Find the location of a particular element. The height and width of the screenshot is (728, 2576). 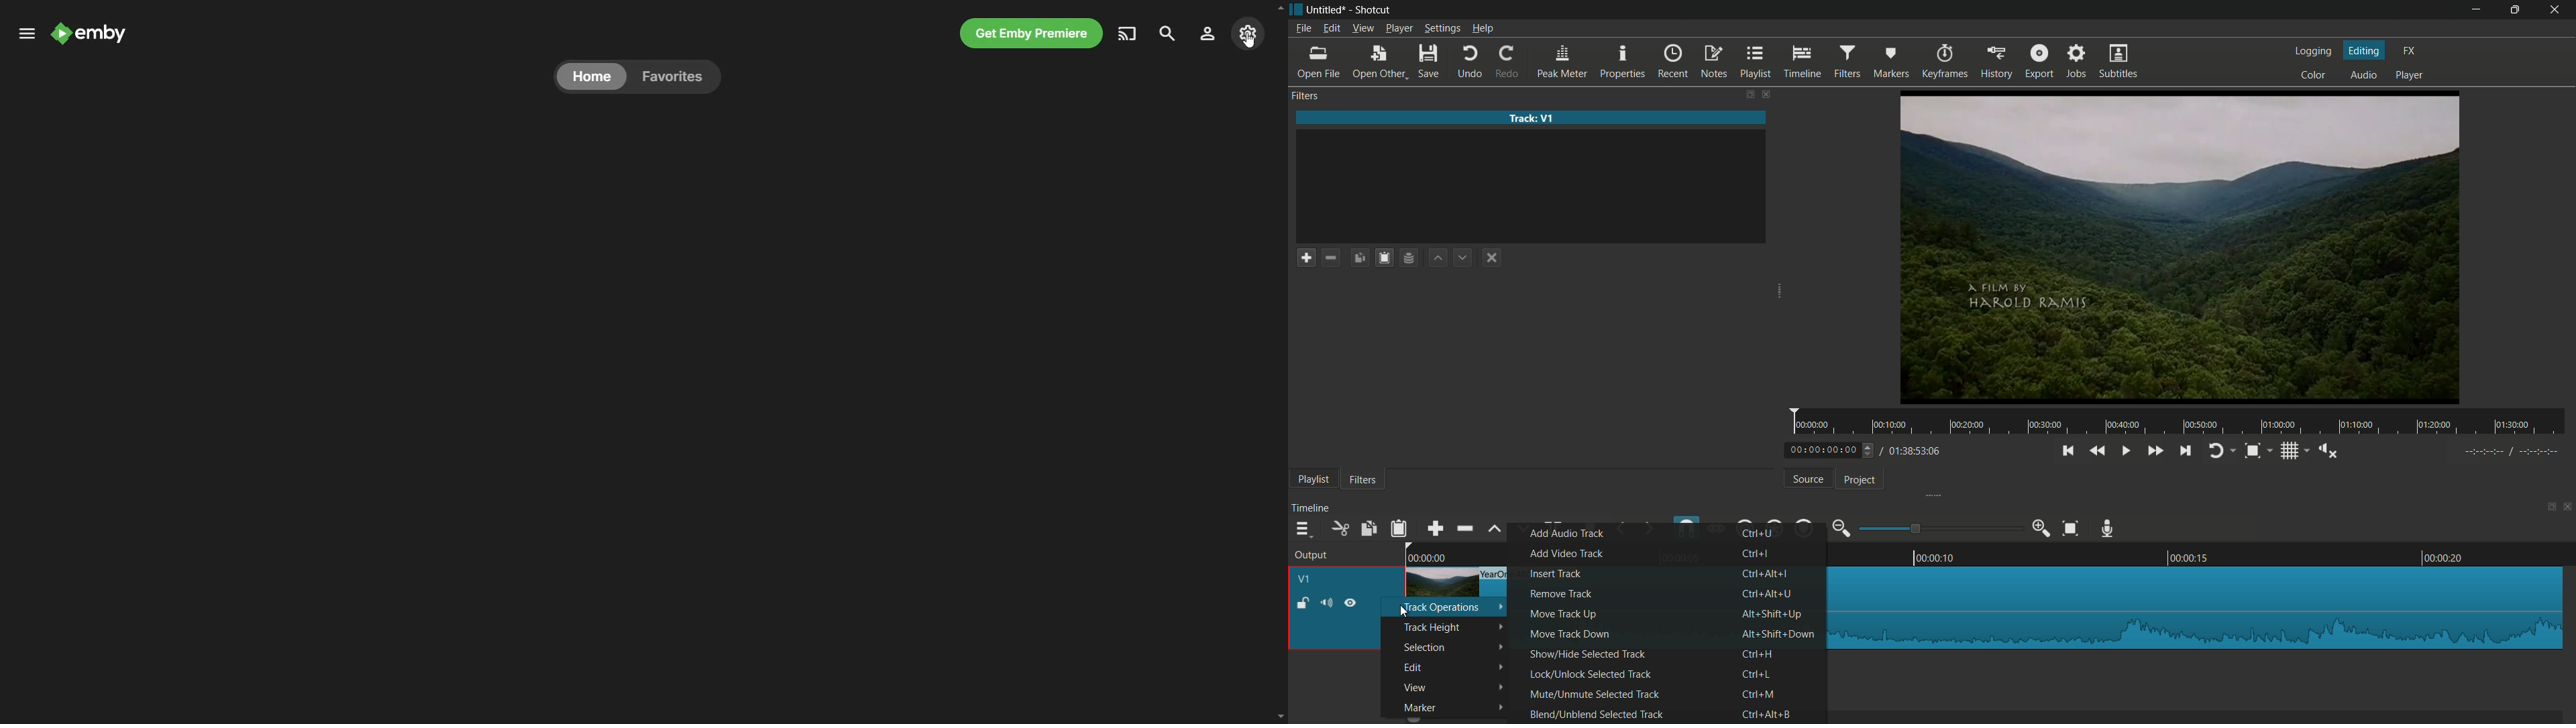

preview is located at coordinates (2182, 247).